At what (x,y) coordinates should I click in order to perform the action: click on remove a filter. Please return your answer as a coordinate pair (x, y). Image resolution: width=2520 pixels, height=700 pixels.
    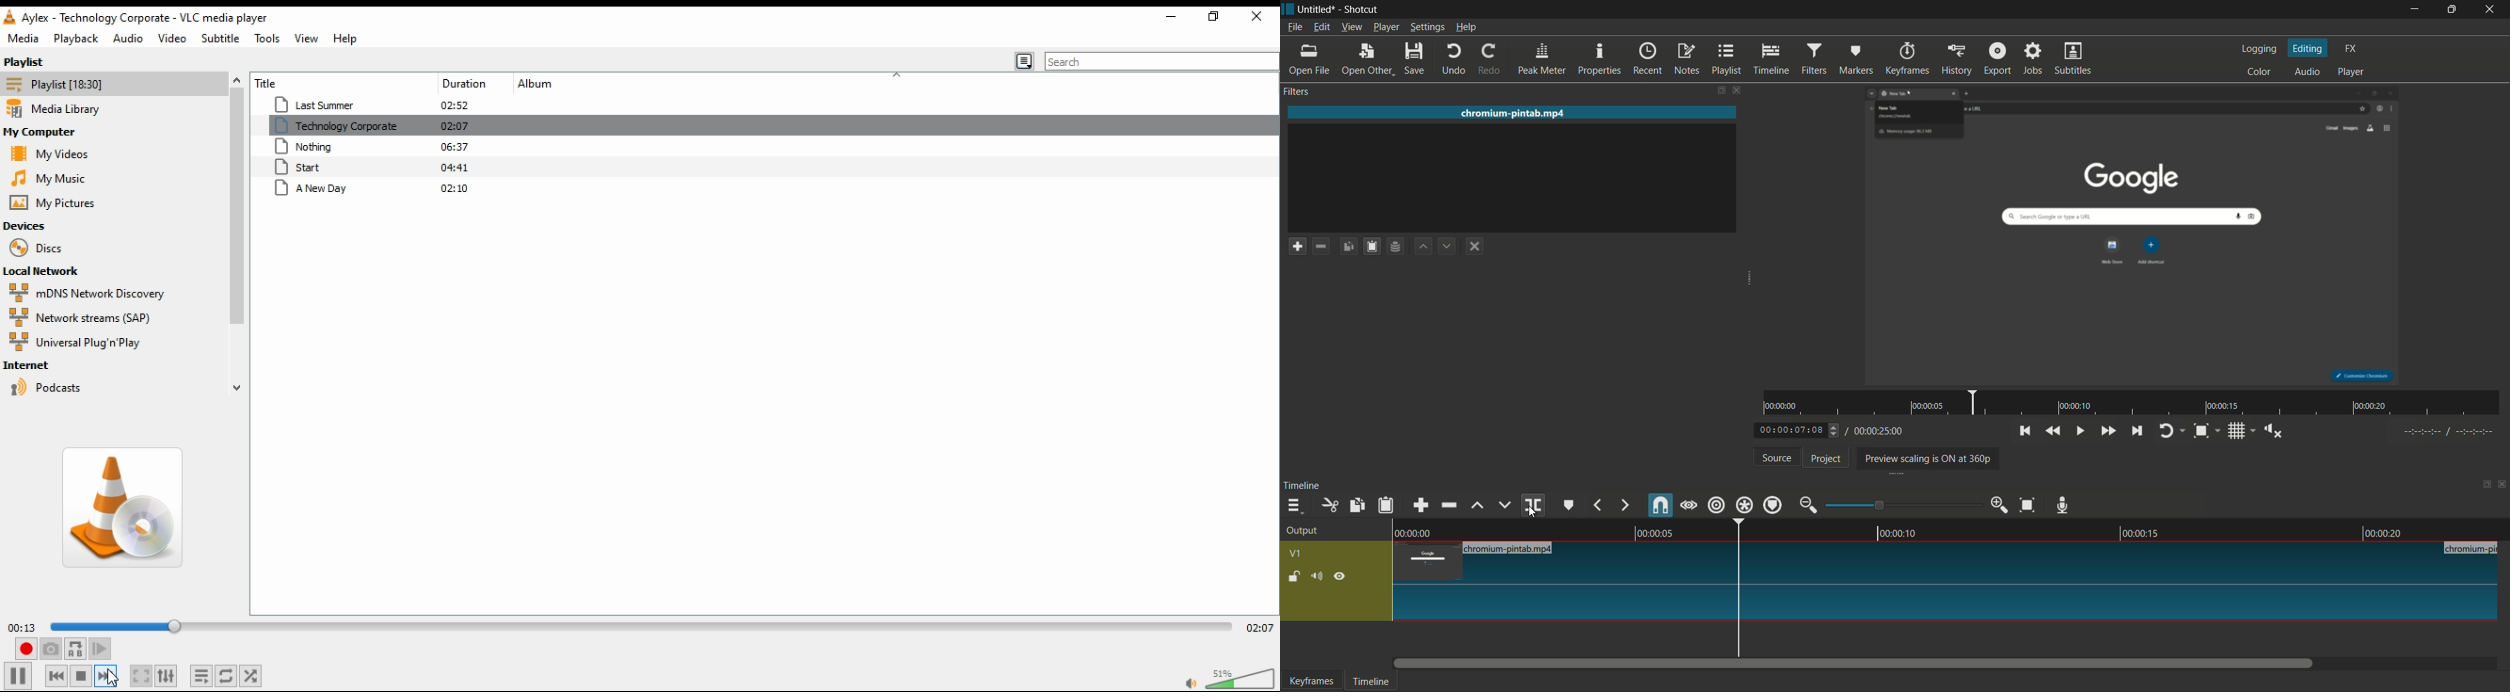
    Looking at the image, I should click on (1320, 246).